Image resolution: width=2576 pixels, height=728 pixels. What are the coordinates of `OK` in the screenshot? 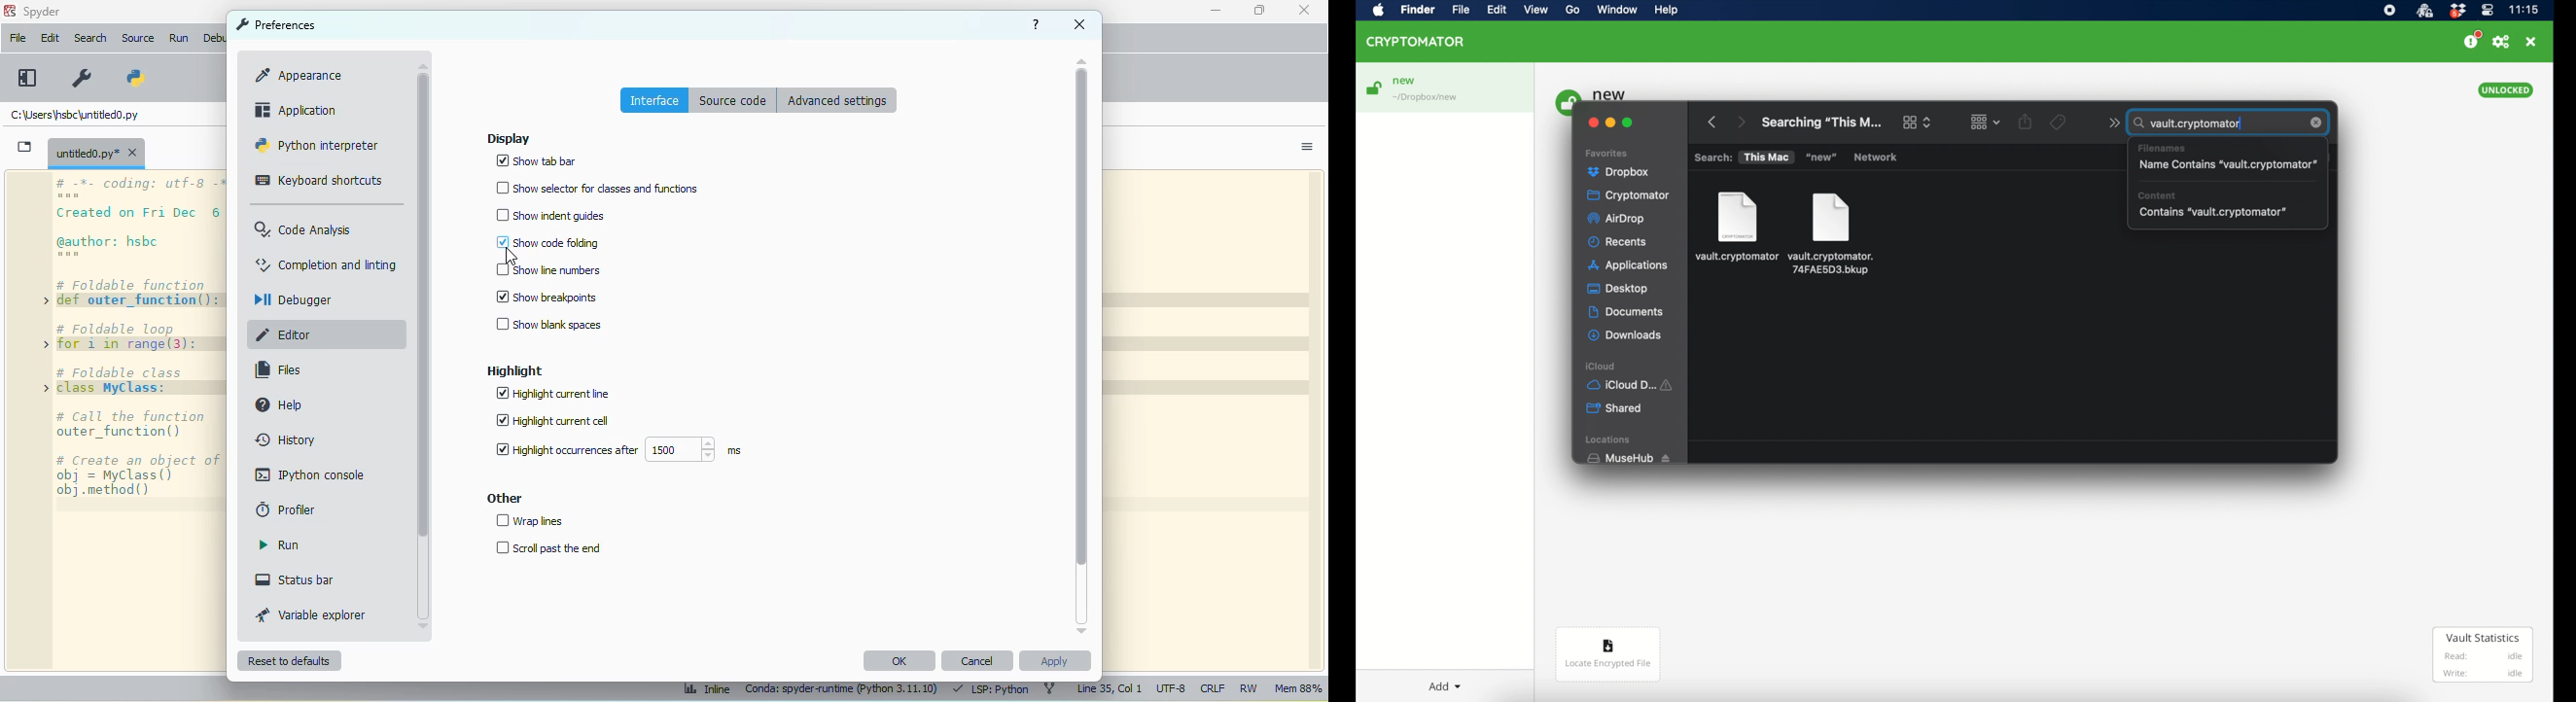 It's located at (900, 661).